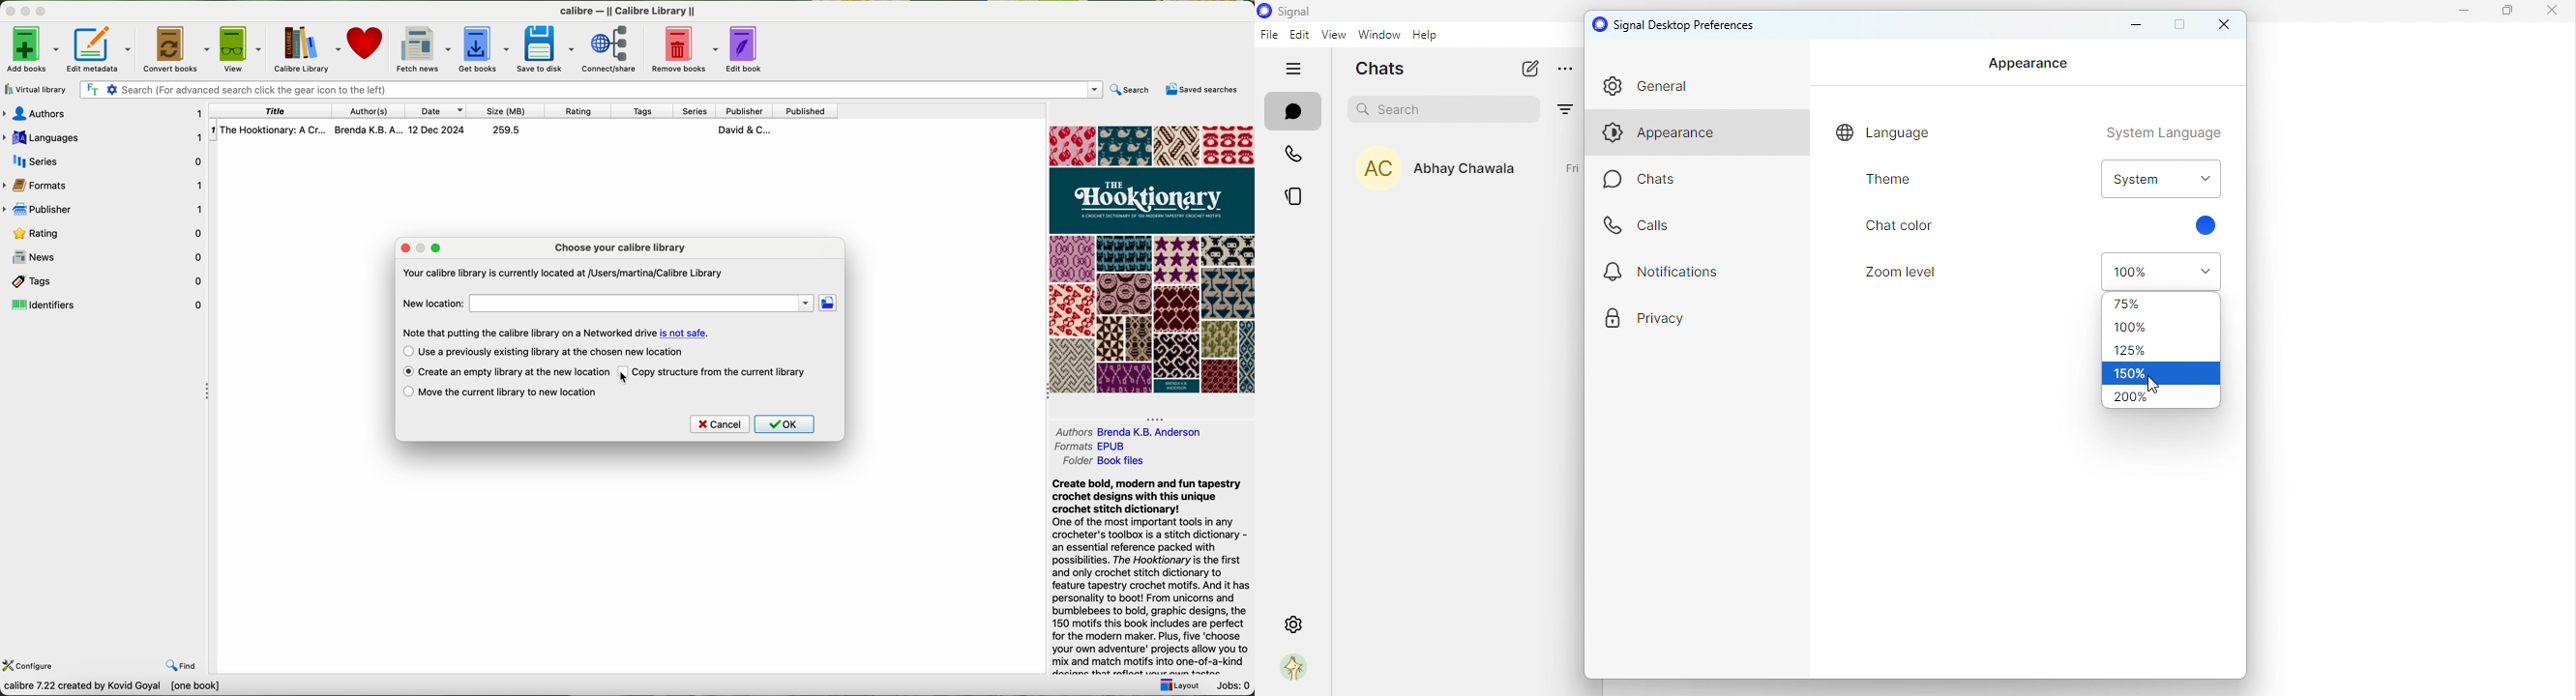  I want to click on maximize, so click(41, 11).